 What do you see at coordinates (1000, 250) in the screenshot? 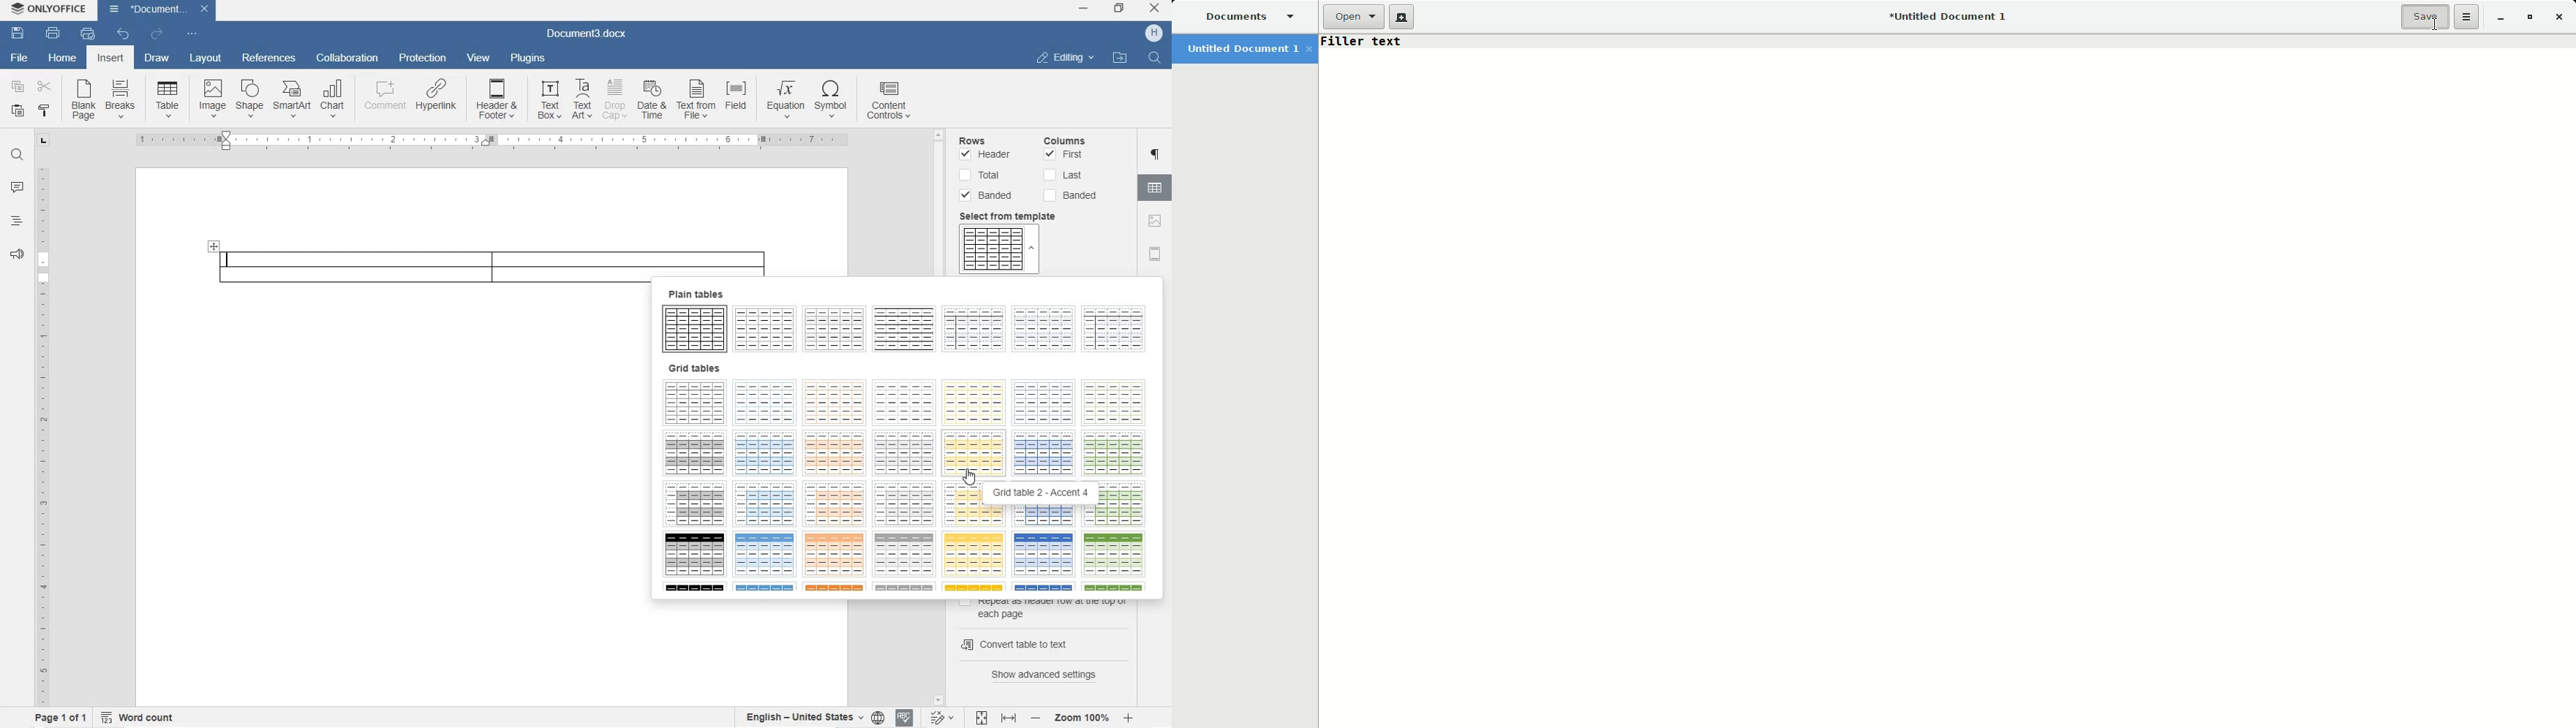
I see `Templates` at bounding box center [1000, 250].